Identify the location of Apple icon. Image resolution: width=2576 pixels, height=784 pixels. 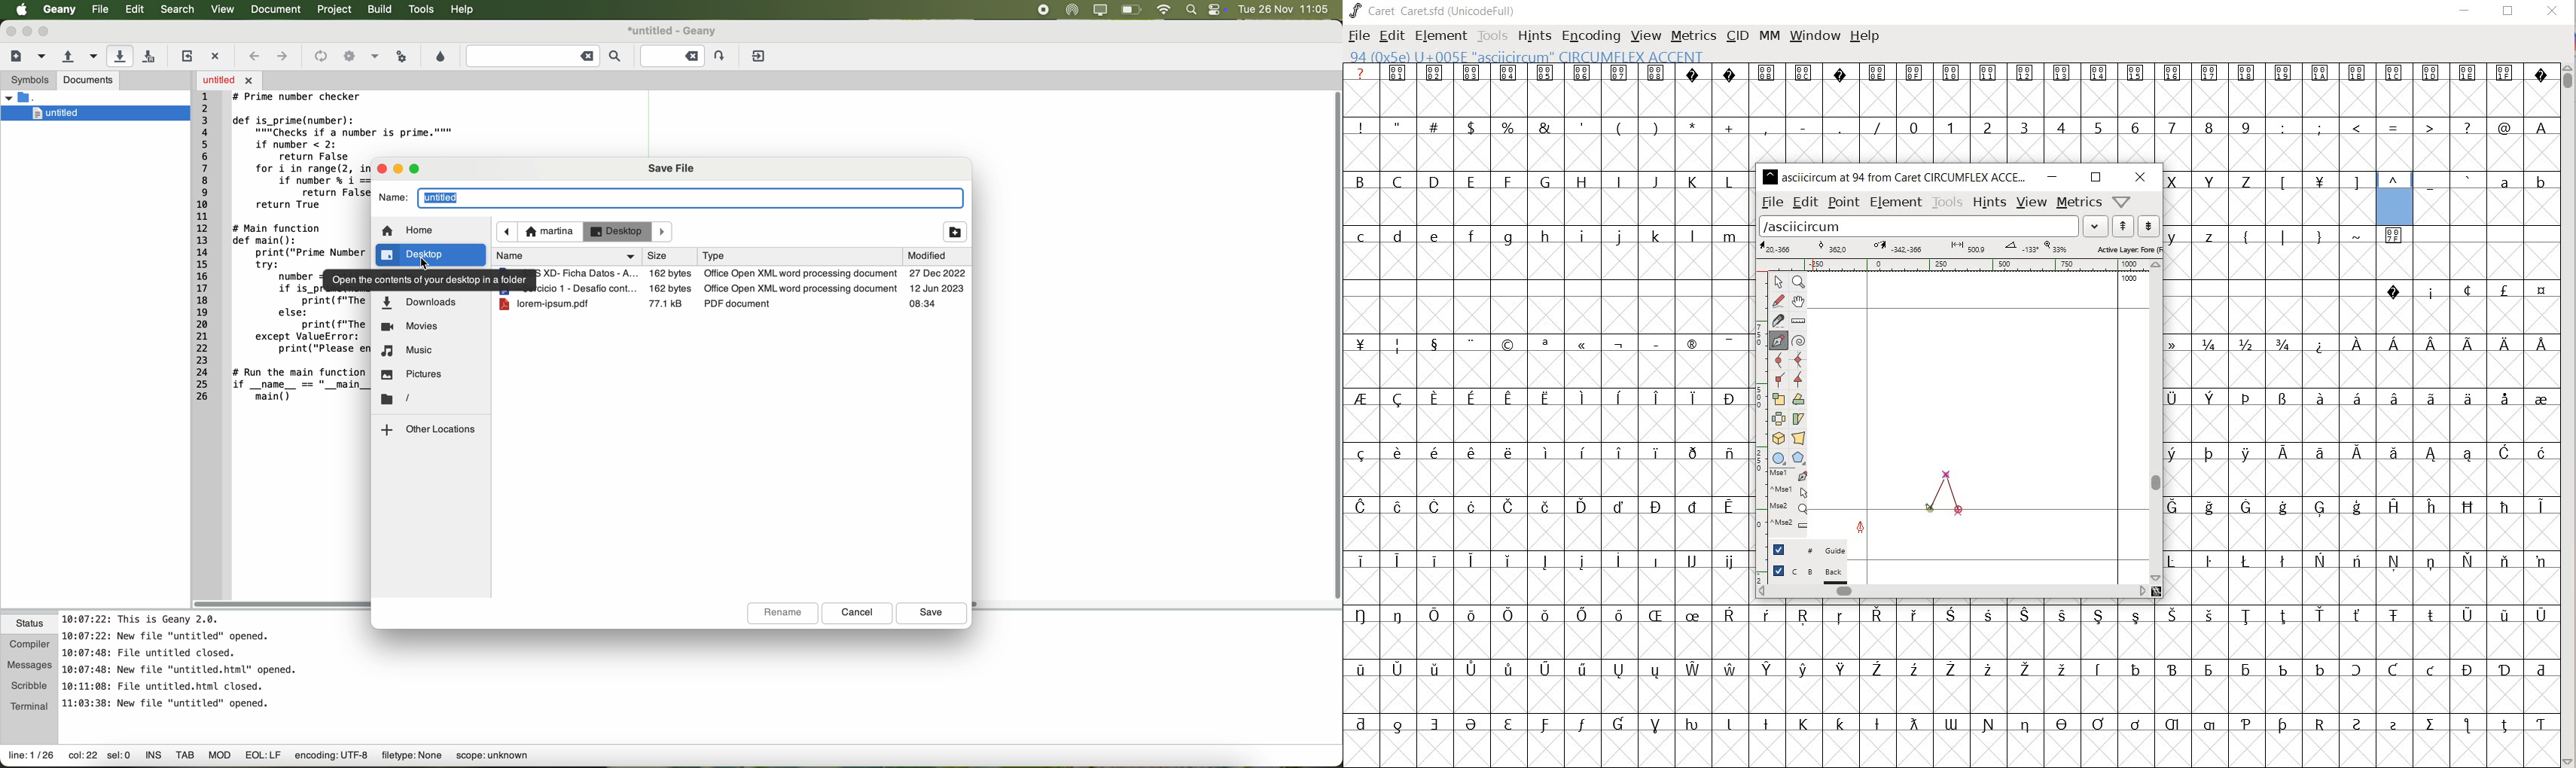
(17, 9).